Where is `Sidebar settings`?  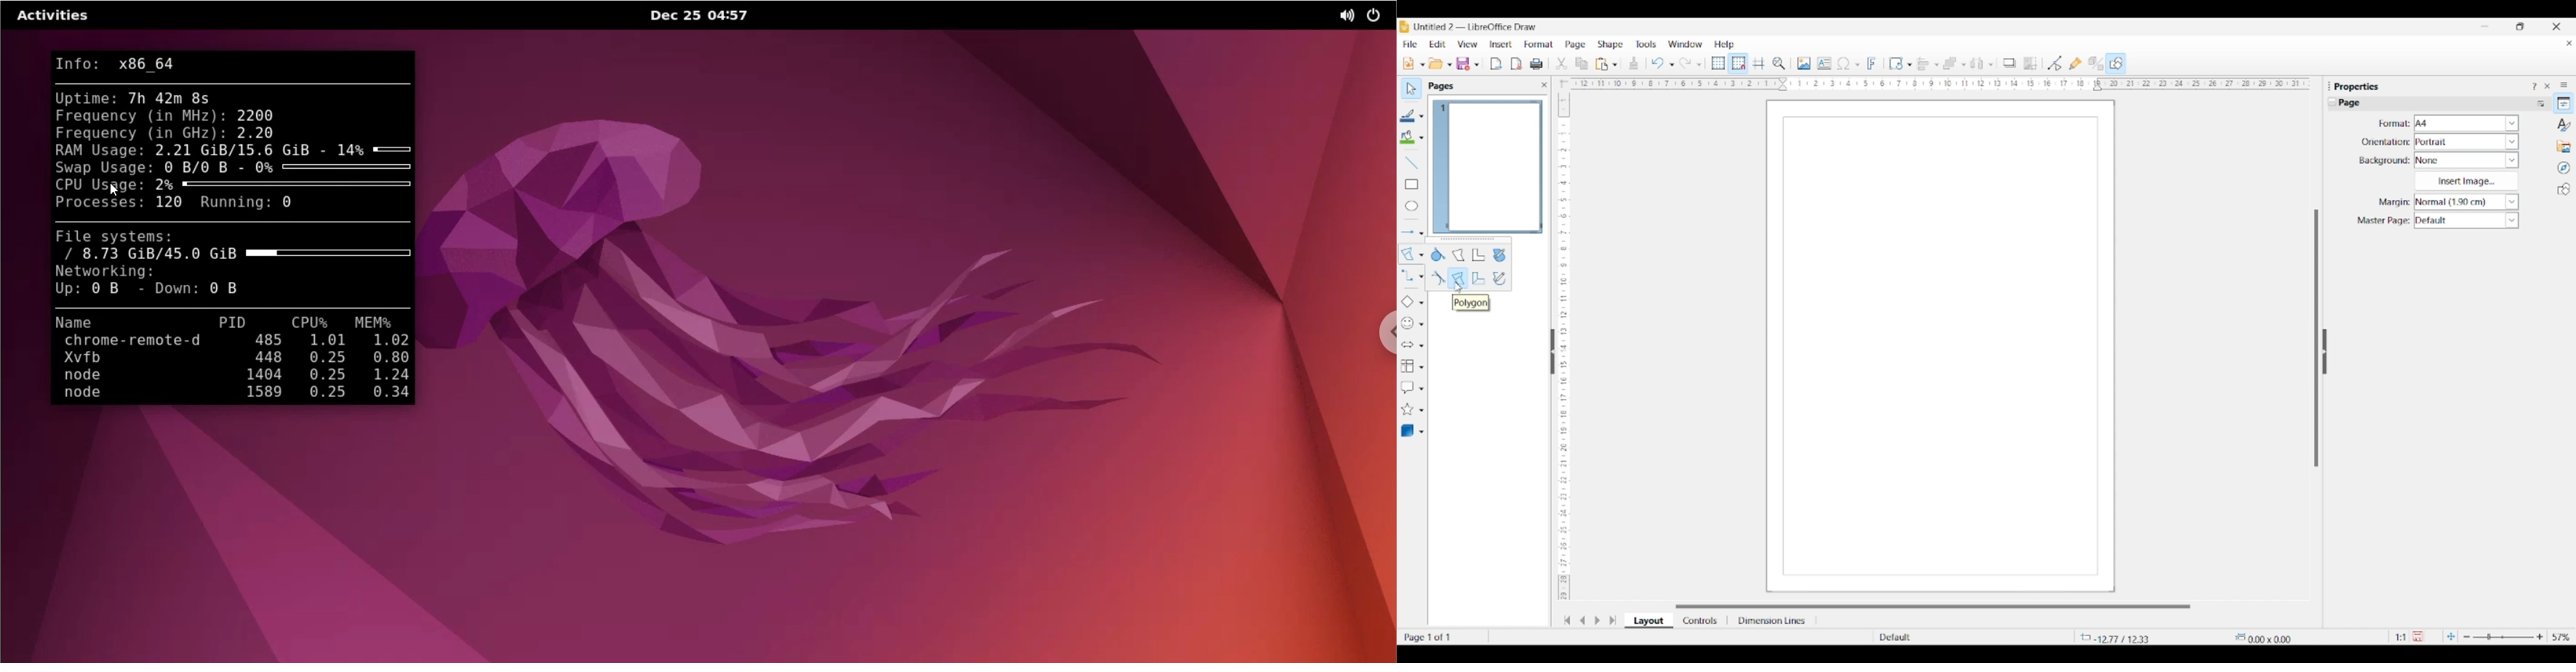
Sidebar settings is located at coordinates (2564, 84).